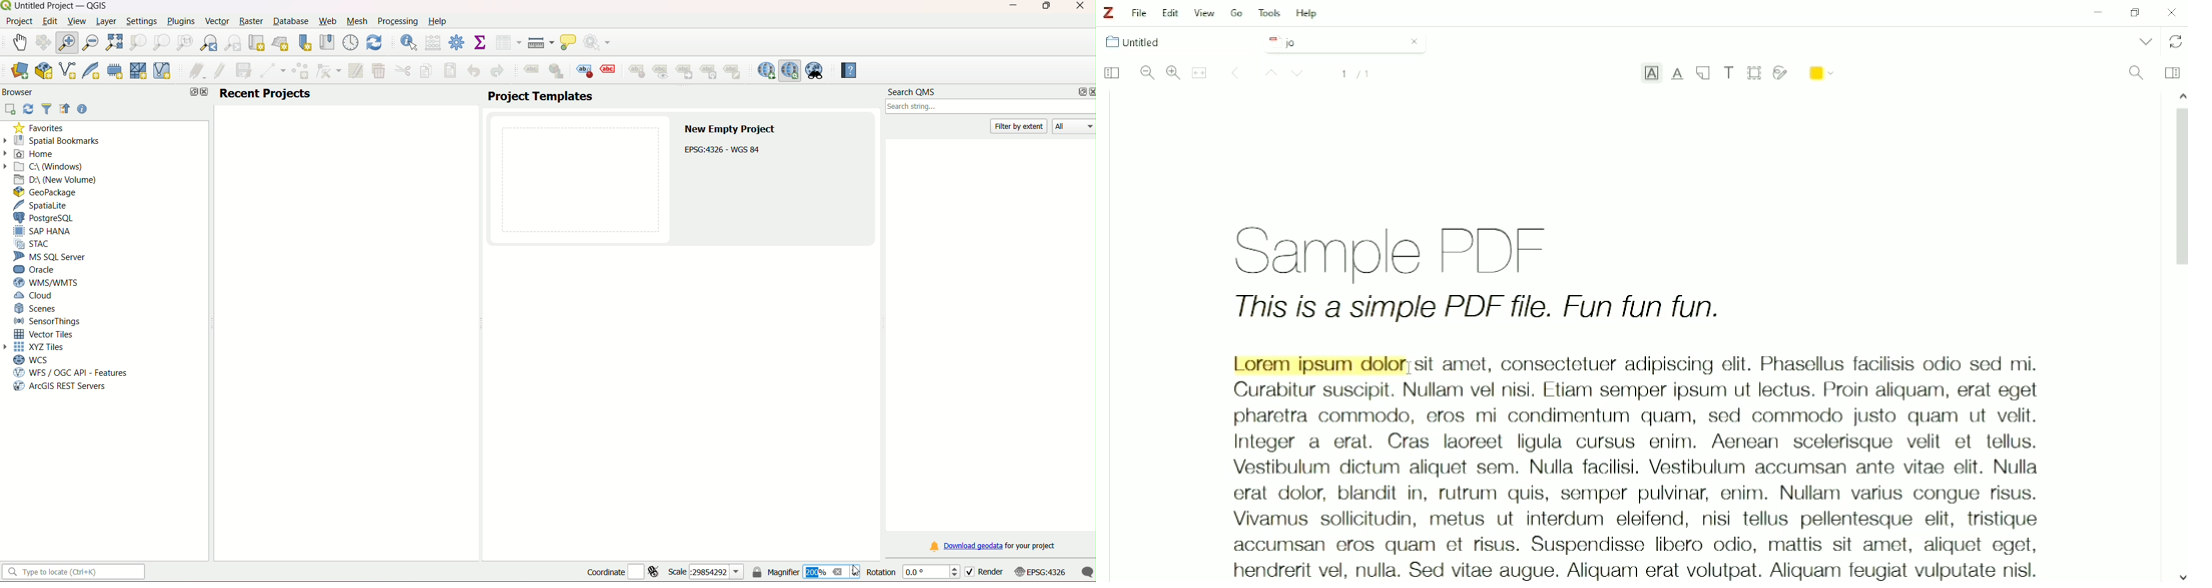  What do you see at coordinates (36, 297) in the screenshot?
I see `Cloud` at bounding box center [36, 297].